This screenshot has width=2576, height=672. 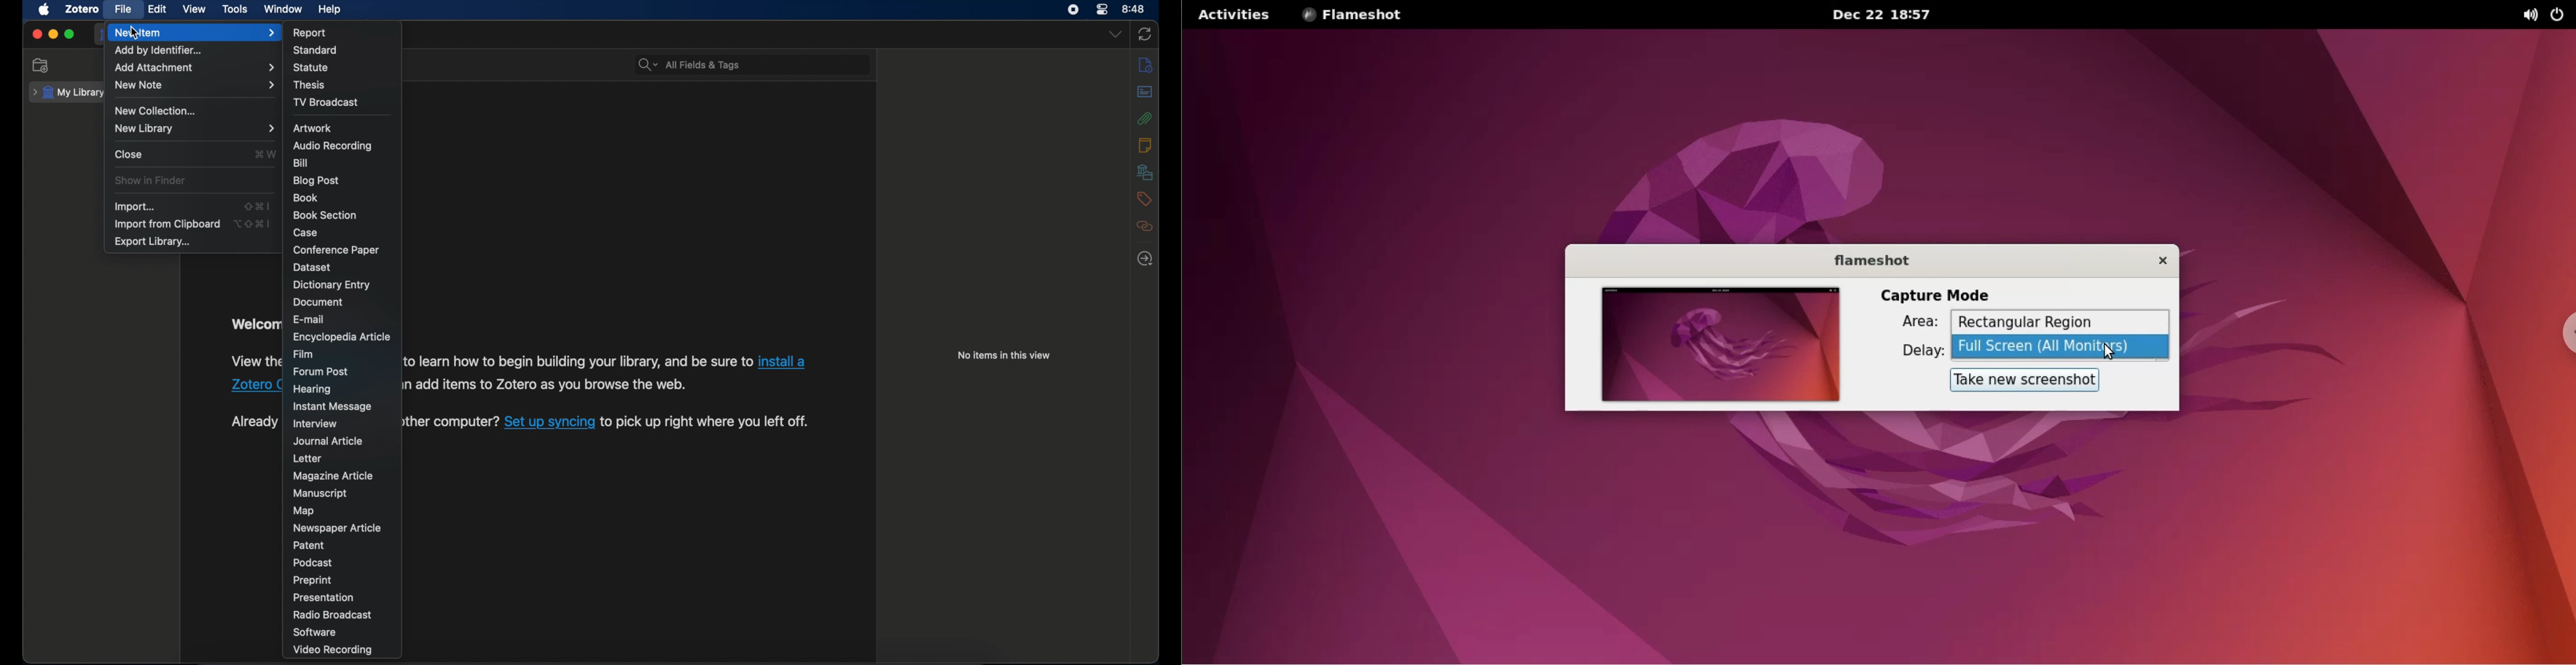 I want to click on new note, so click(x=193, y=84).